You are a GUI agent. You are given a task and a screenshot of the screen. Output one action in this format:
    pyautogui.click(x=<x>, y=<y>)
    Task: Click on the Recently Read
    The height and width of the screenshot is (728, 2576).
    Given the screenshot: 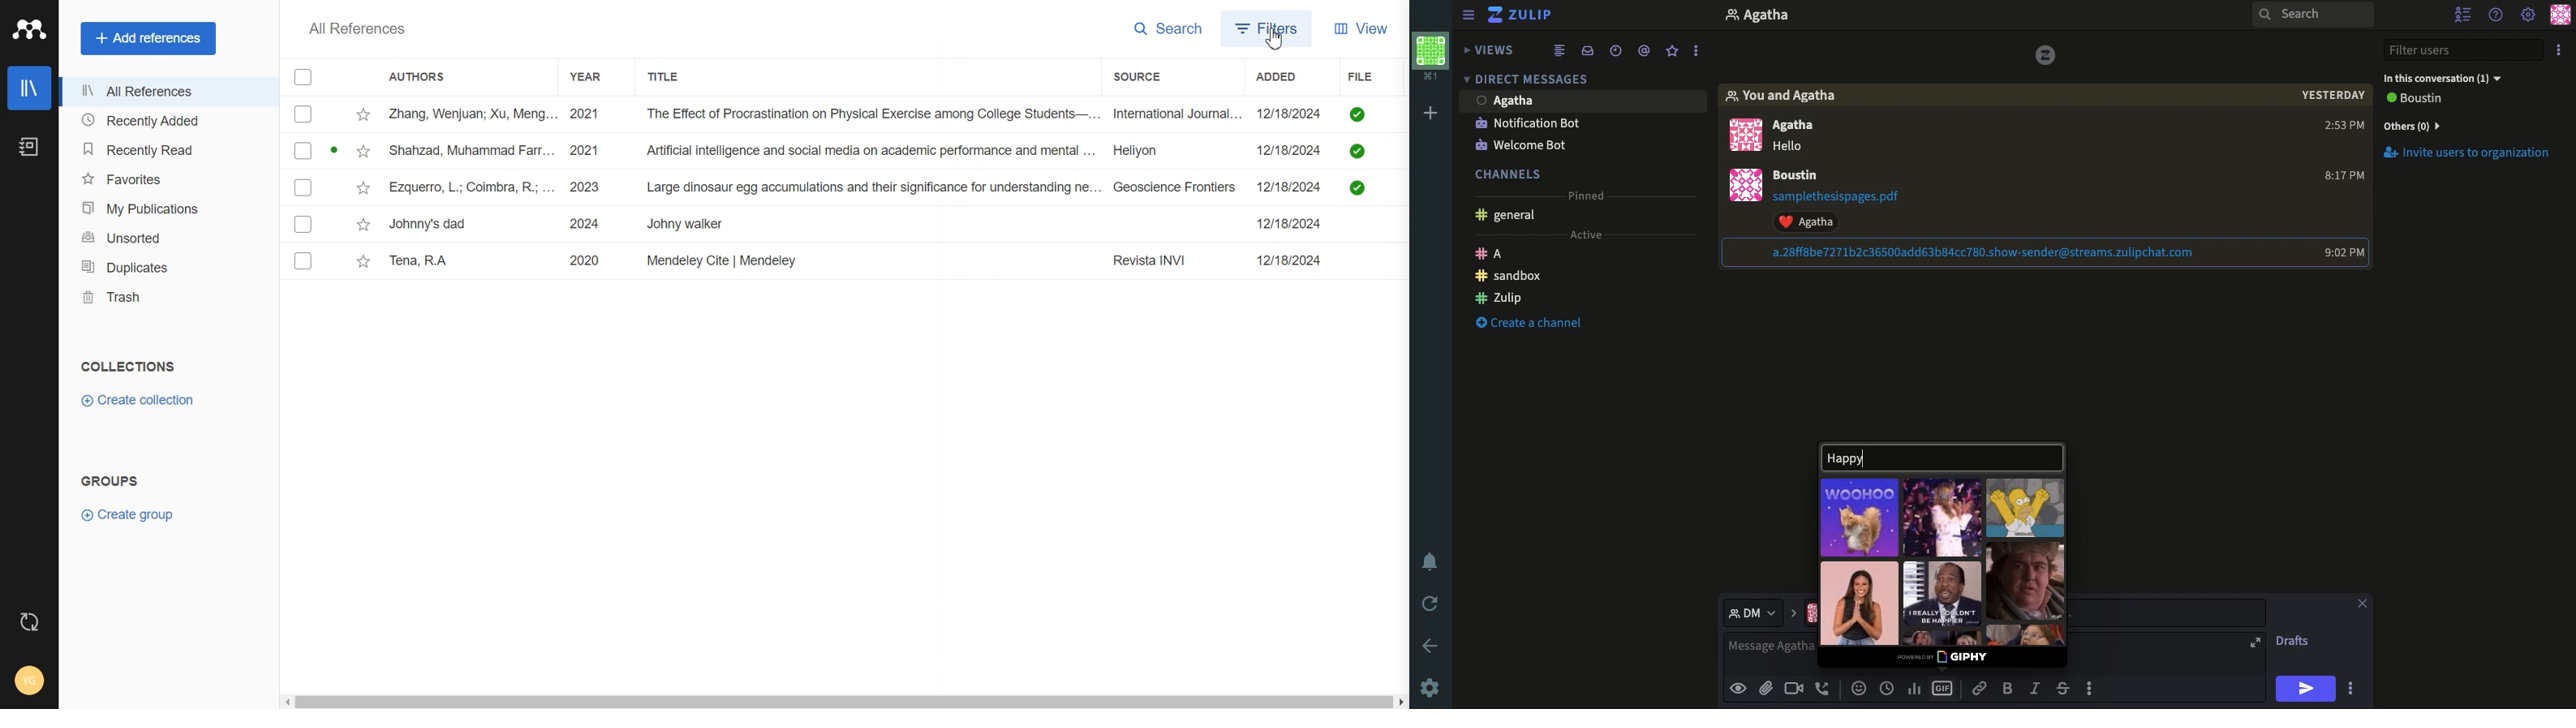 What is the action you would take?
    pyautogui.click(x=165, y=150)
    